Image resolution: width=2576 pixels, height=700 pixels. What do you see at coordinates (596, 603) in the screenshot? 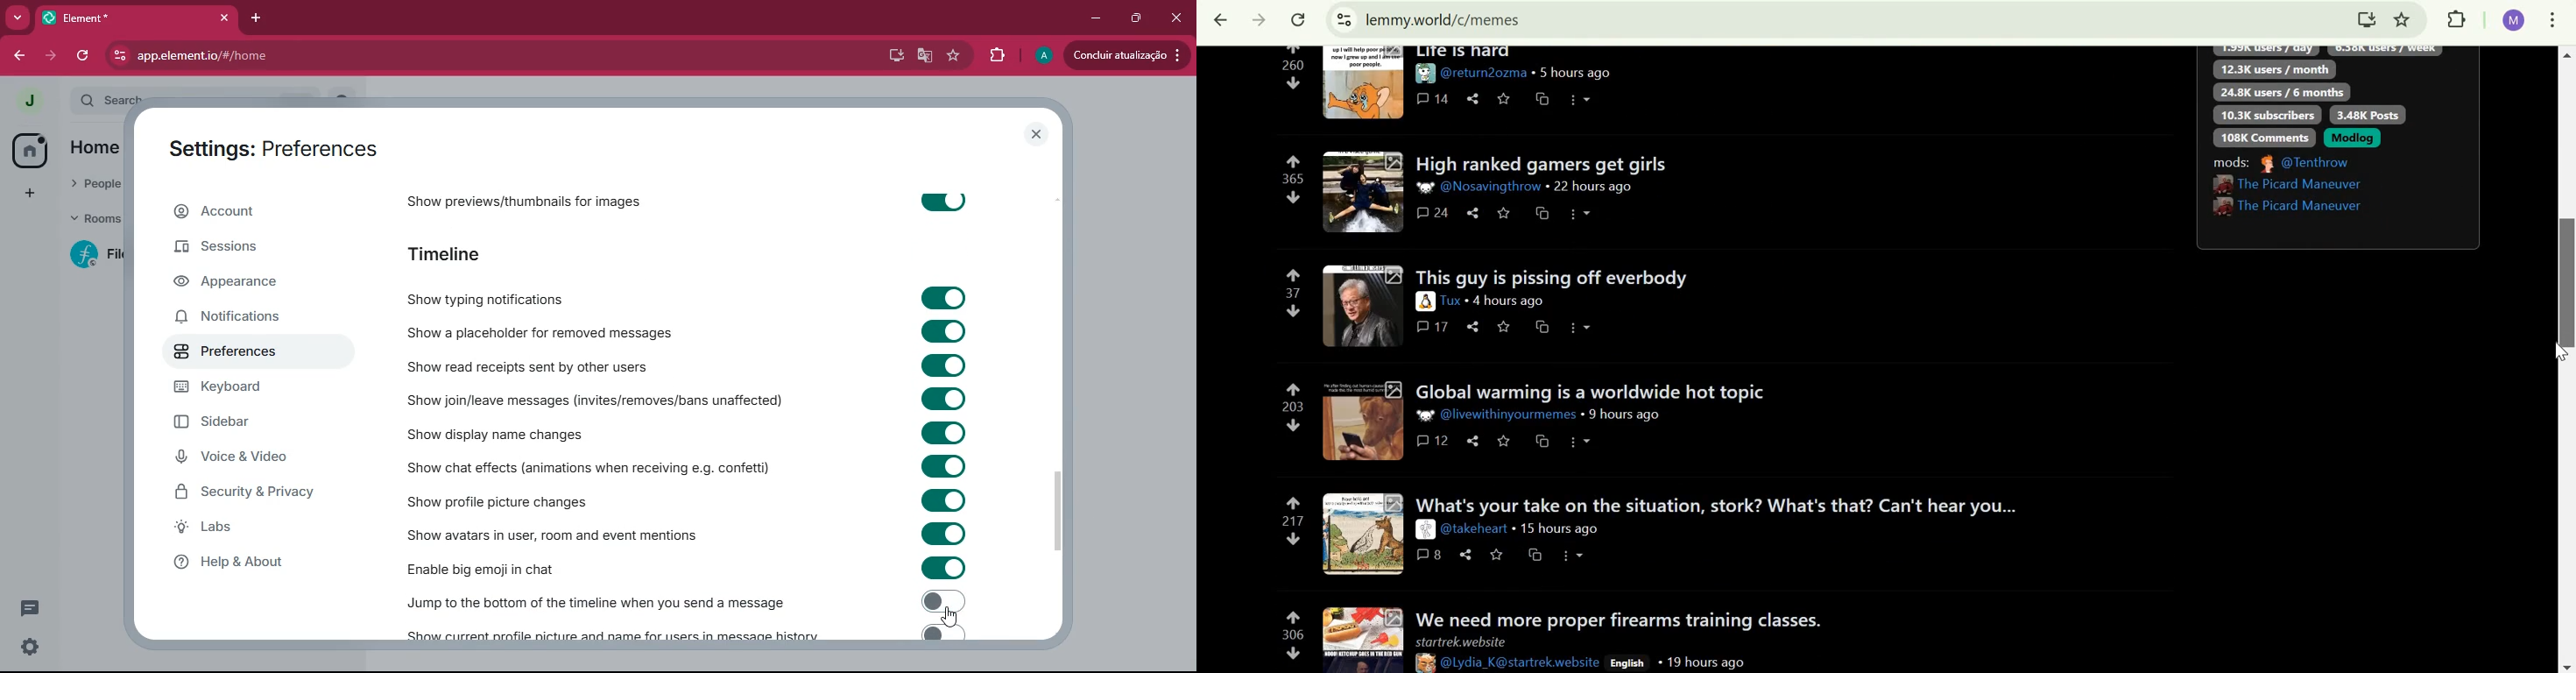
I see `Jump to the bottom of the timline when you send a message` at bounding box center [596, 603].